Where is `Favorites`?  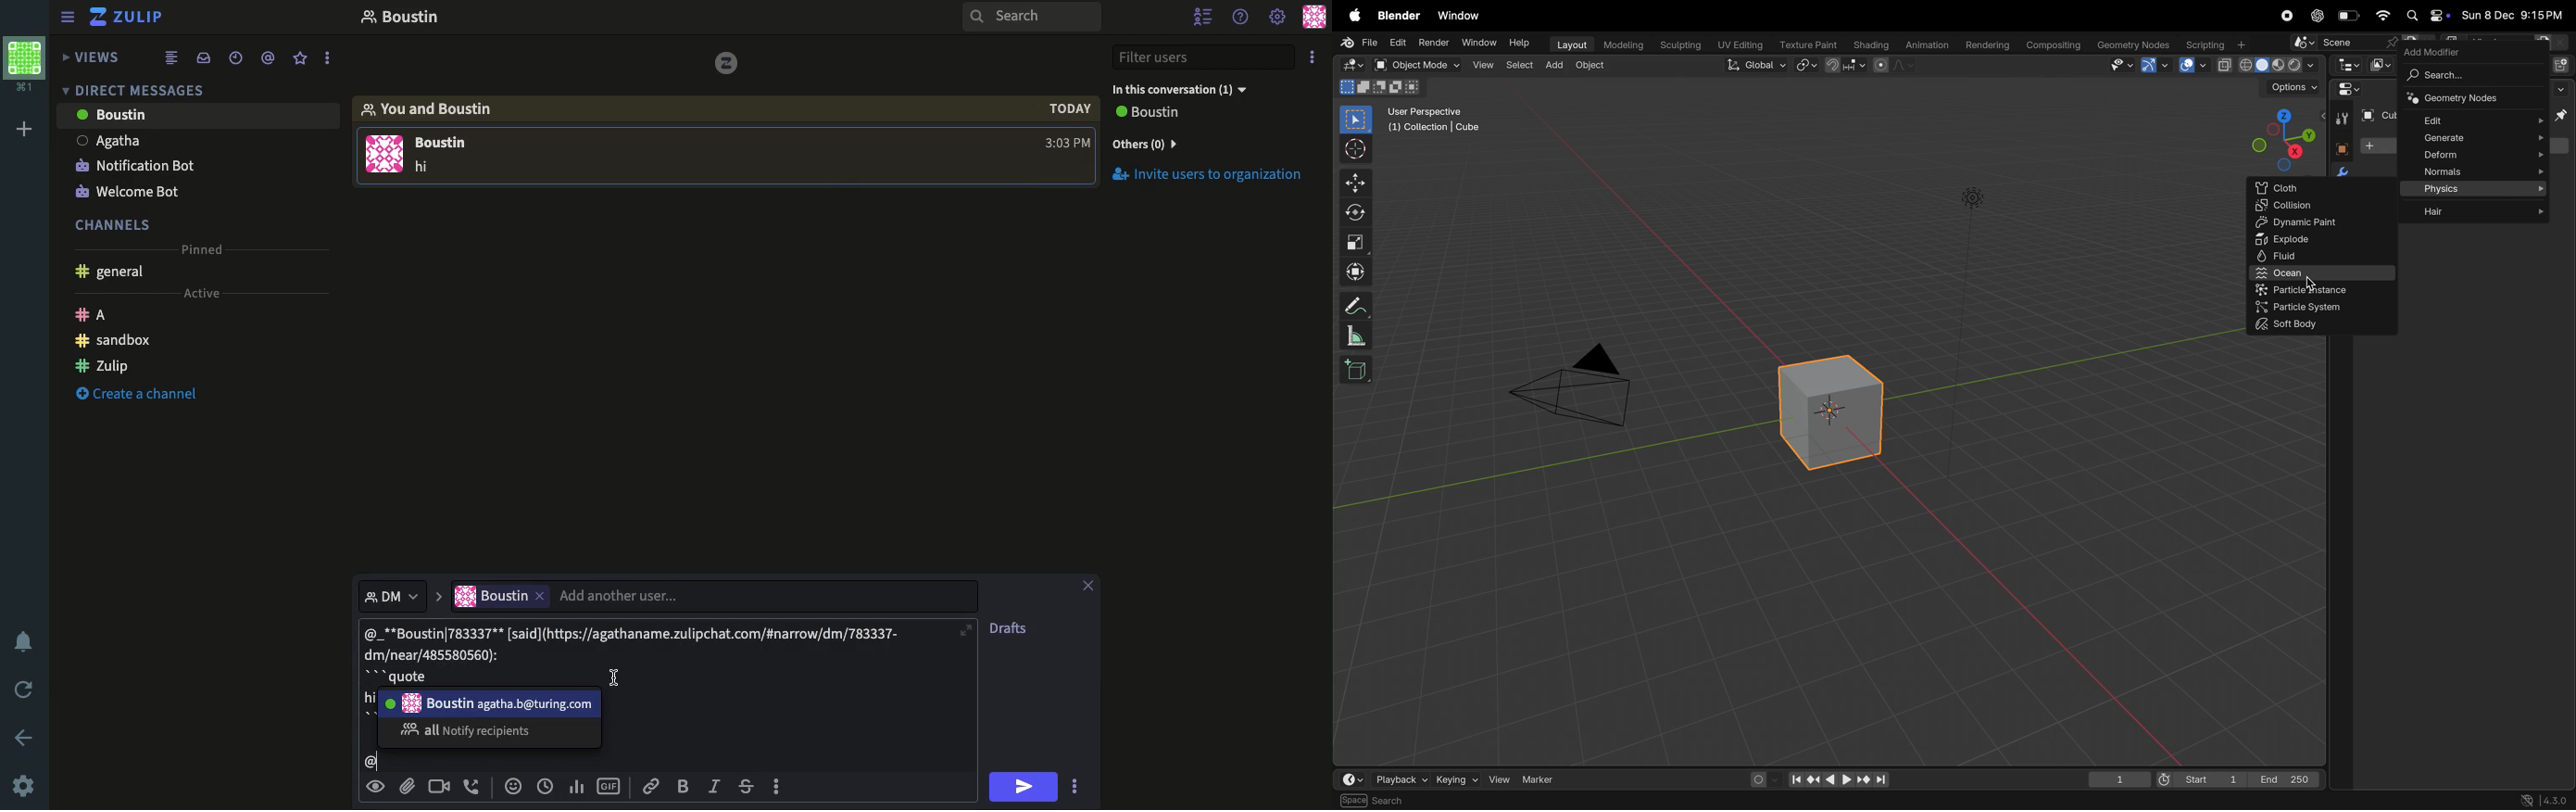 Favorites is located at coordinates (301, 58).